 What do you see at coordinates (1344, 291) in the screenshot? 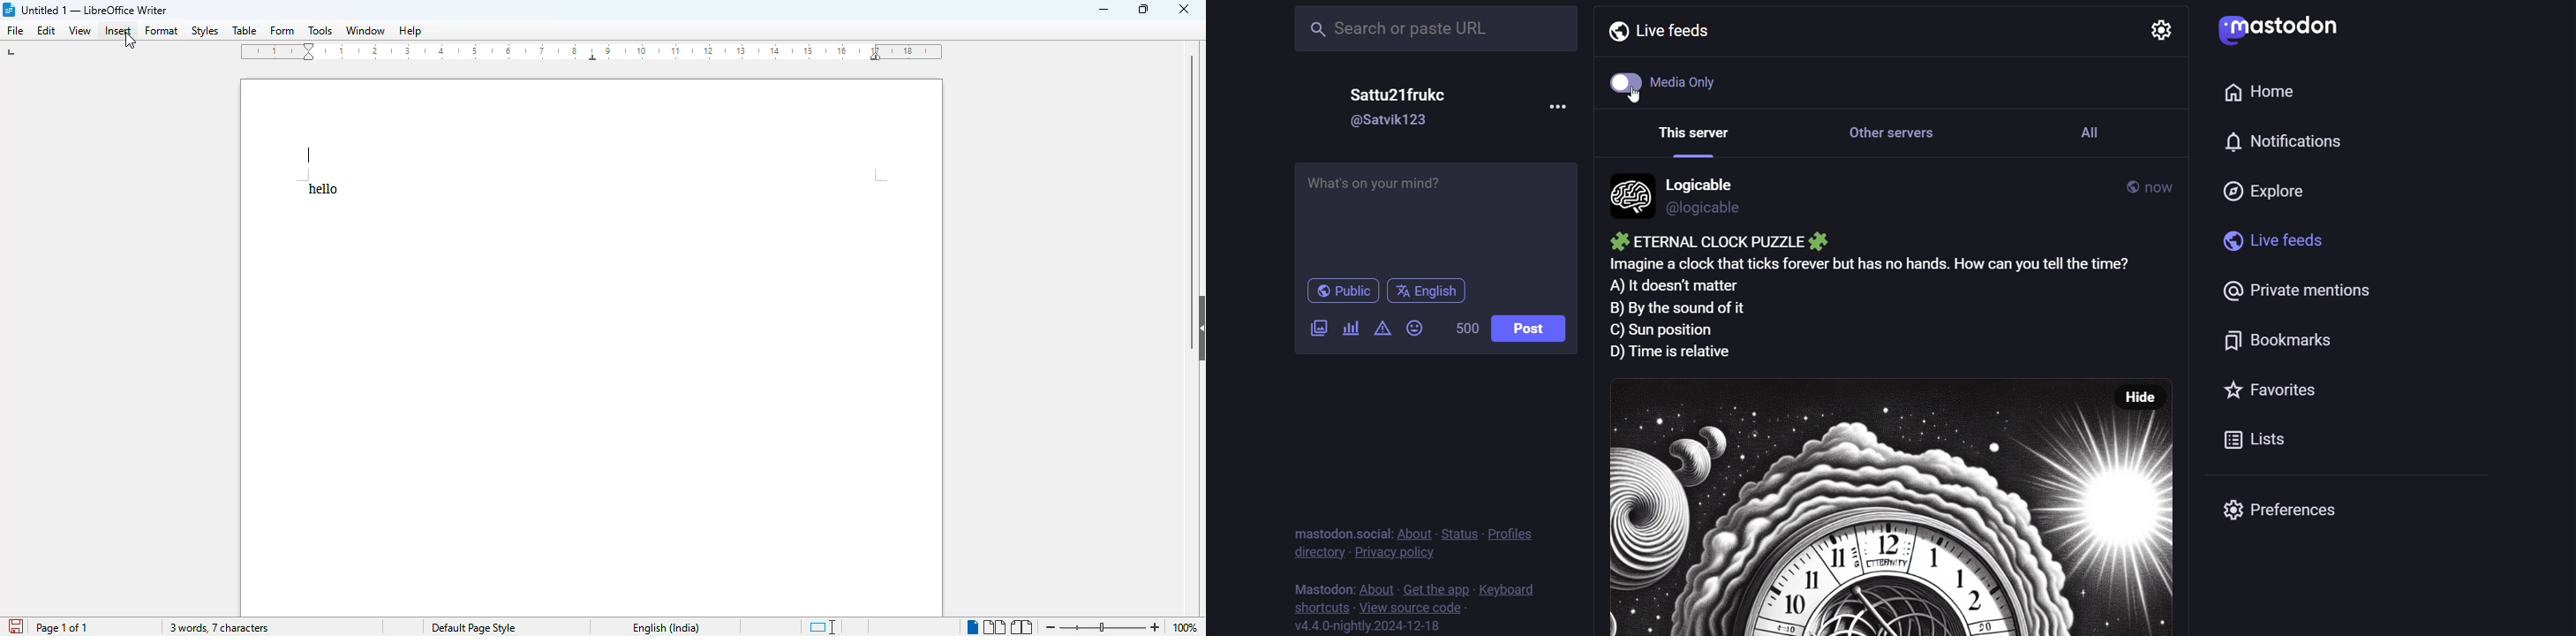
I see `public` at bounding box center [1344, 291].